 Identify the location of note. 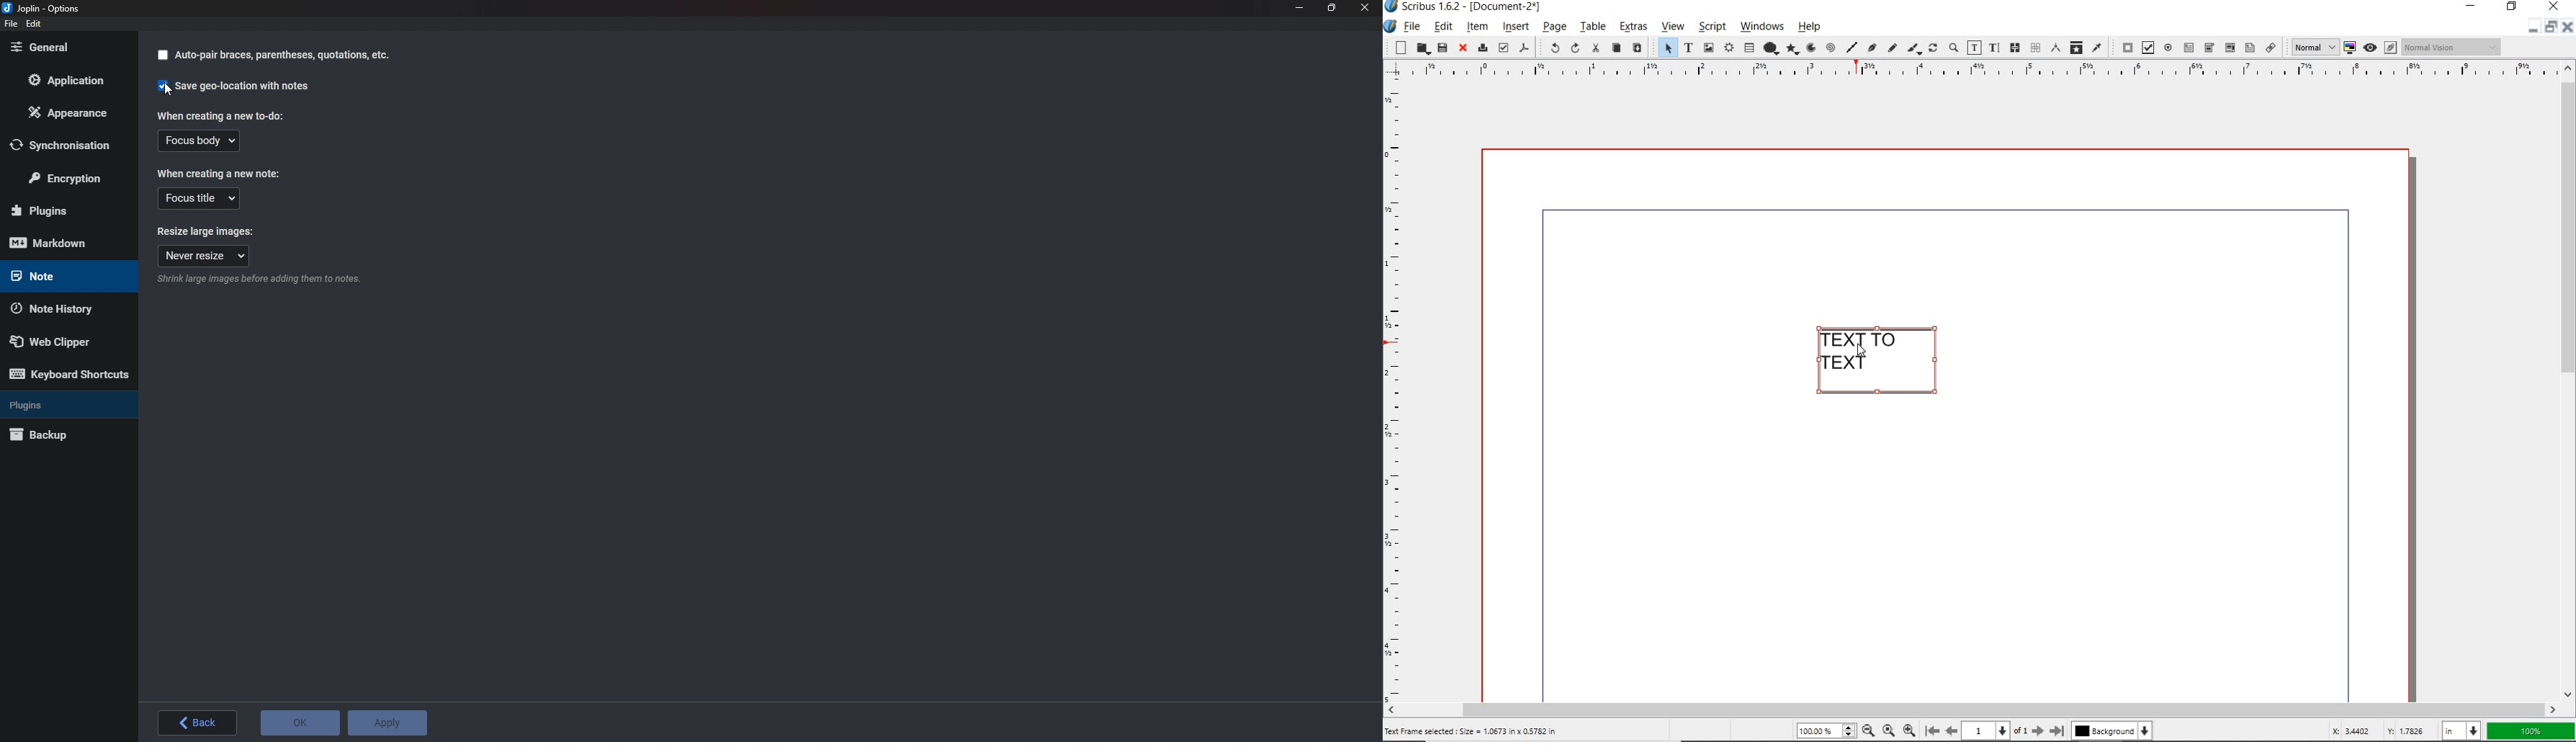
(61, 276).